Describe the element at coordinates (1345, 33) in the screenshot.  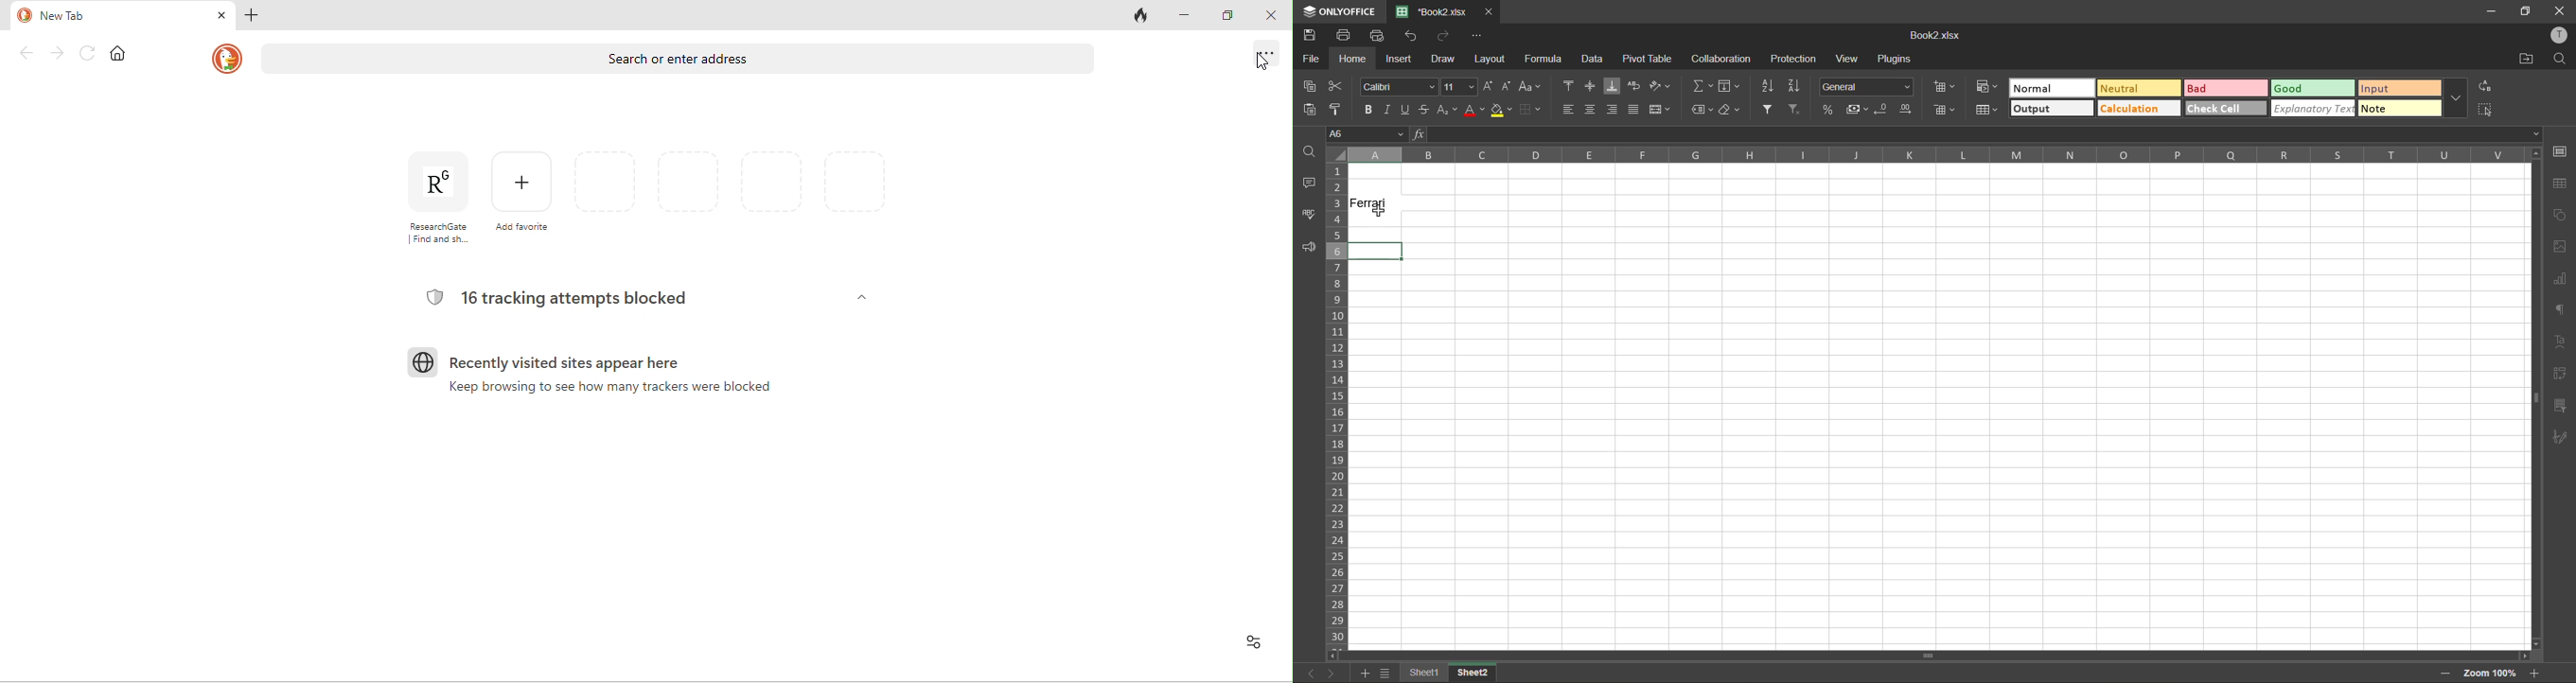
I see `print` at that location.